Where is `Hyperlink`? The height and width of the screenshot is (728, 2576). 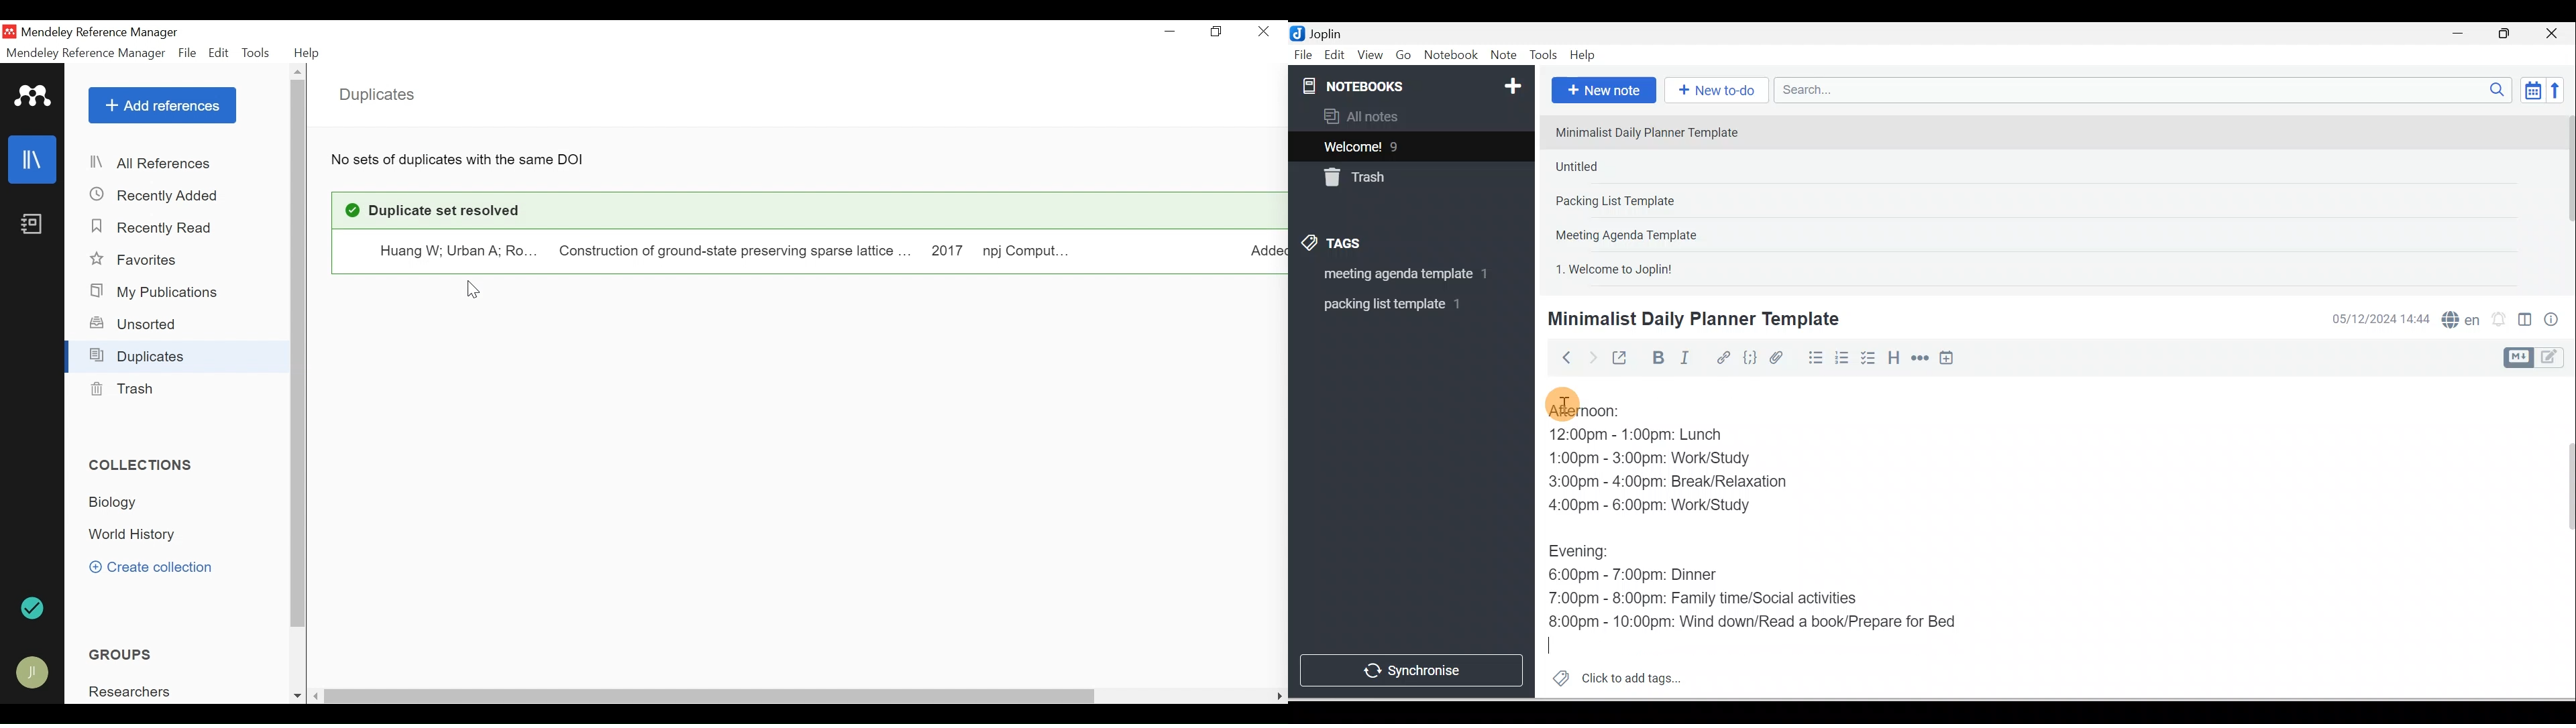 Hyperlink is located at coordinates (1722, 359).